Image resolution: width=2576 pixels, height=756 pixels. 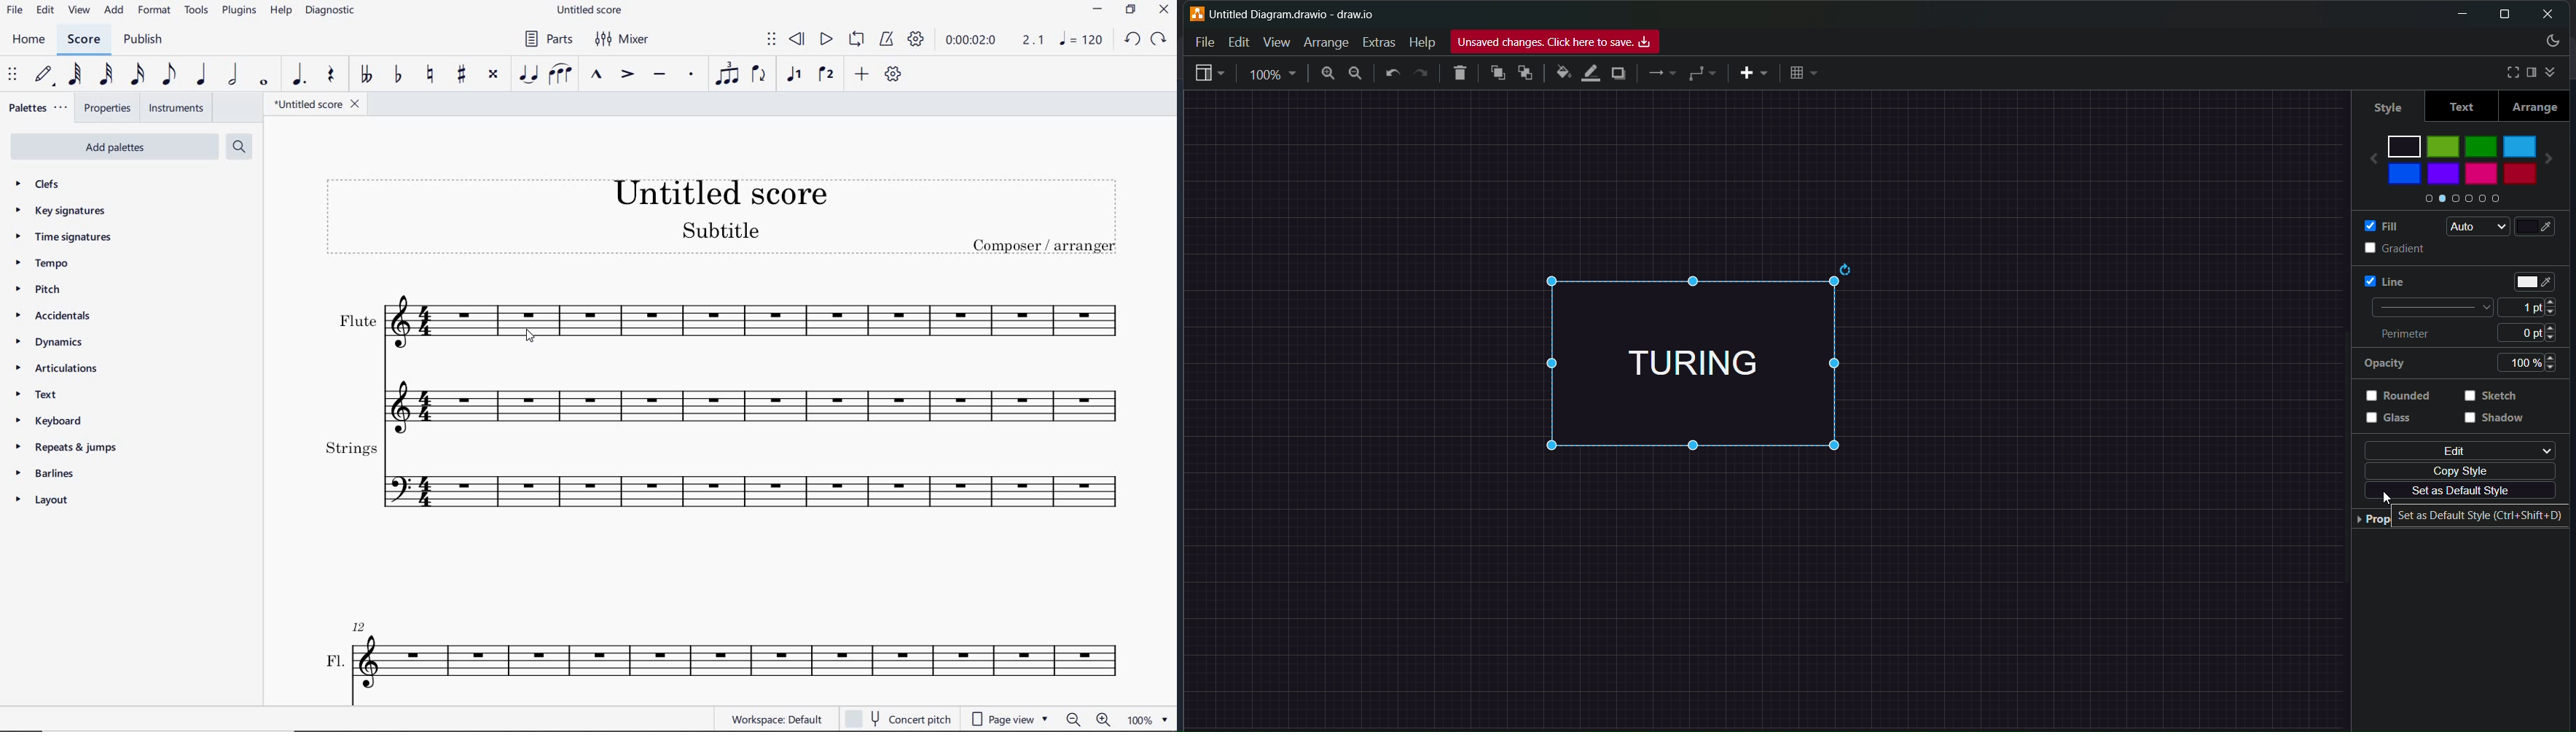 What do you see at coordinates (2376, 225) in the screenshot?
I see `fill` at bounding box center [2376, 225].